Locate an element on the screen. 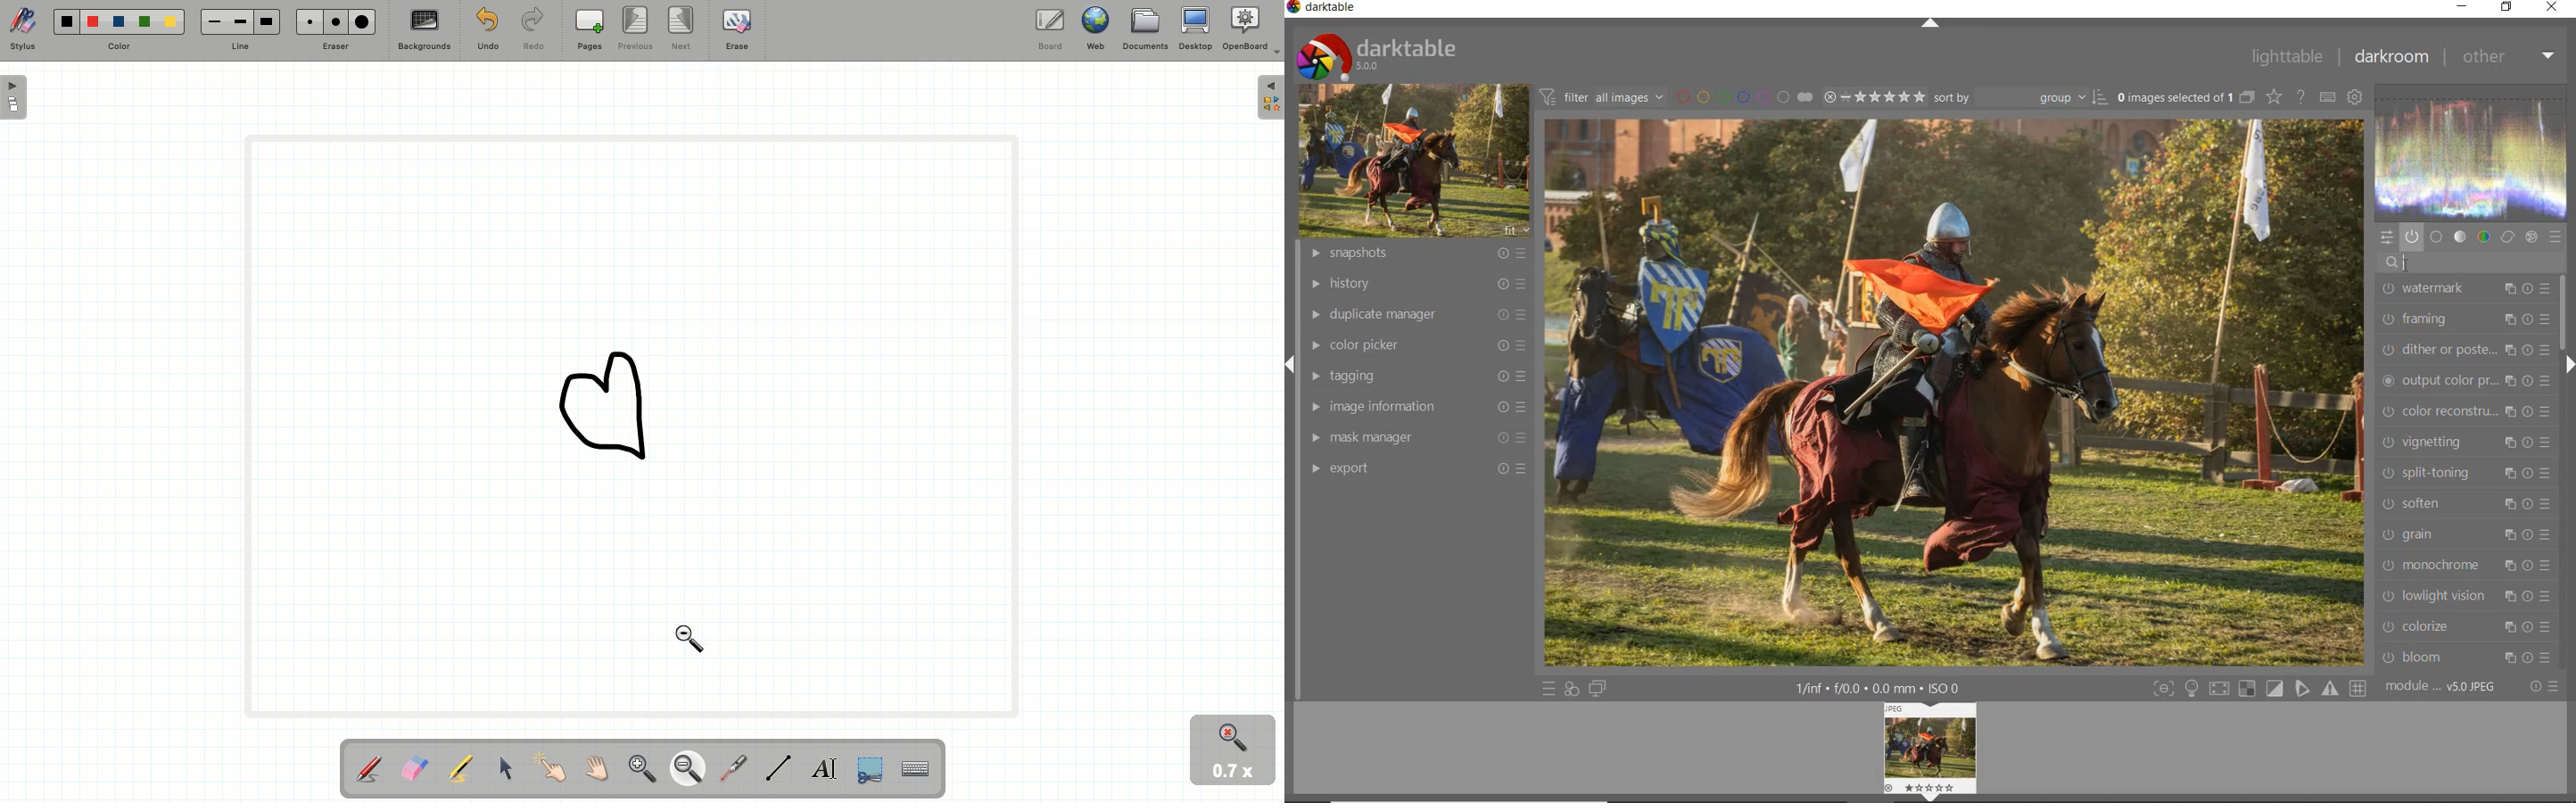 The width and height of the screenshot is (2576, 812). watermark is located at coordinates (2465, 290).